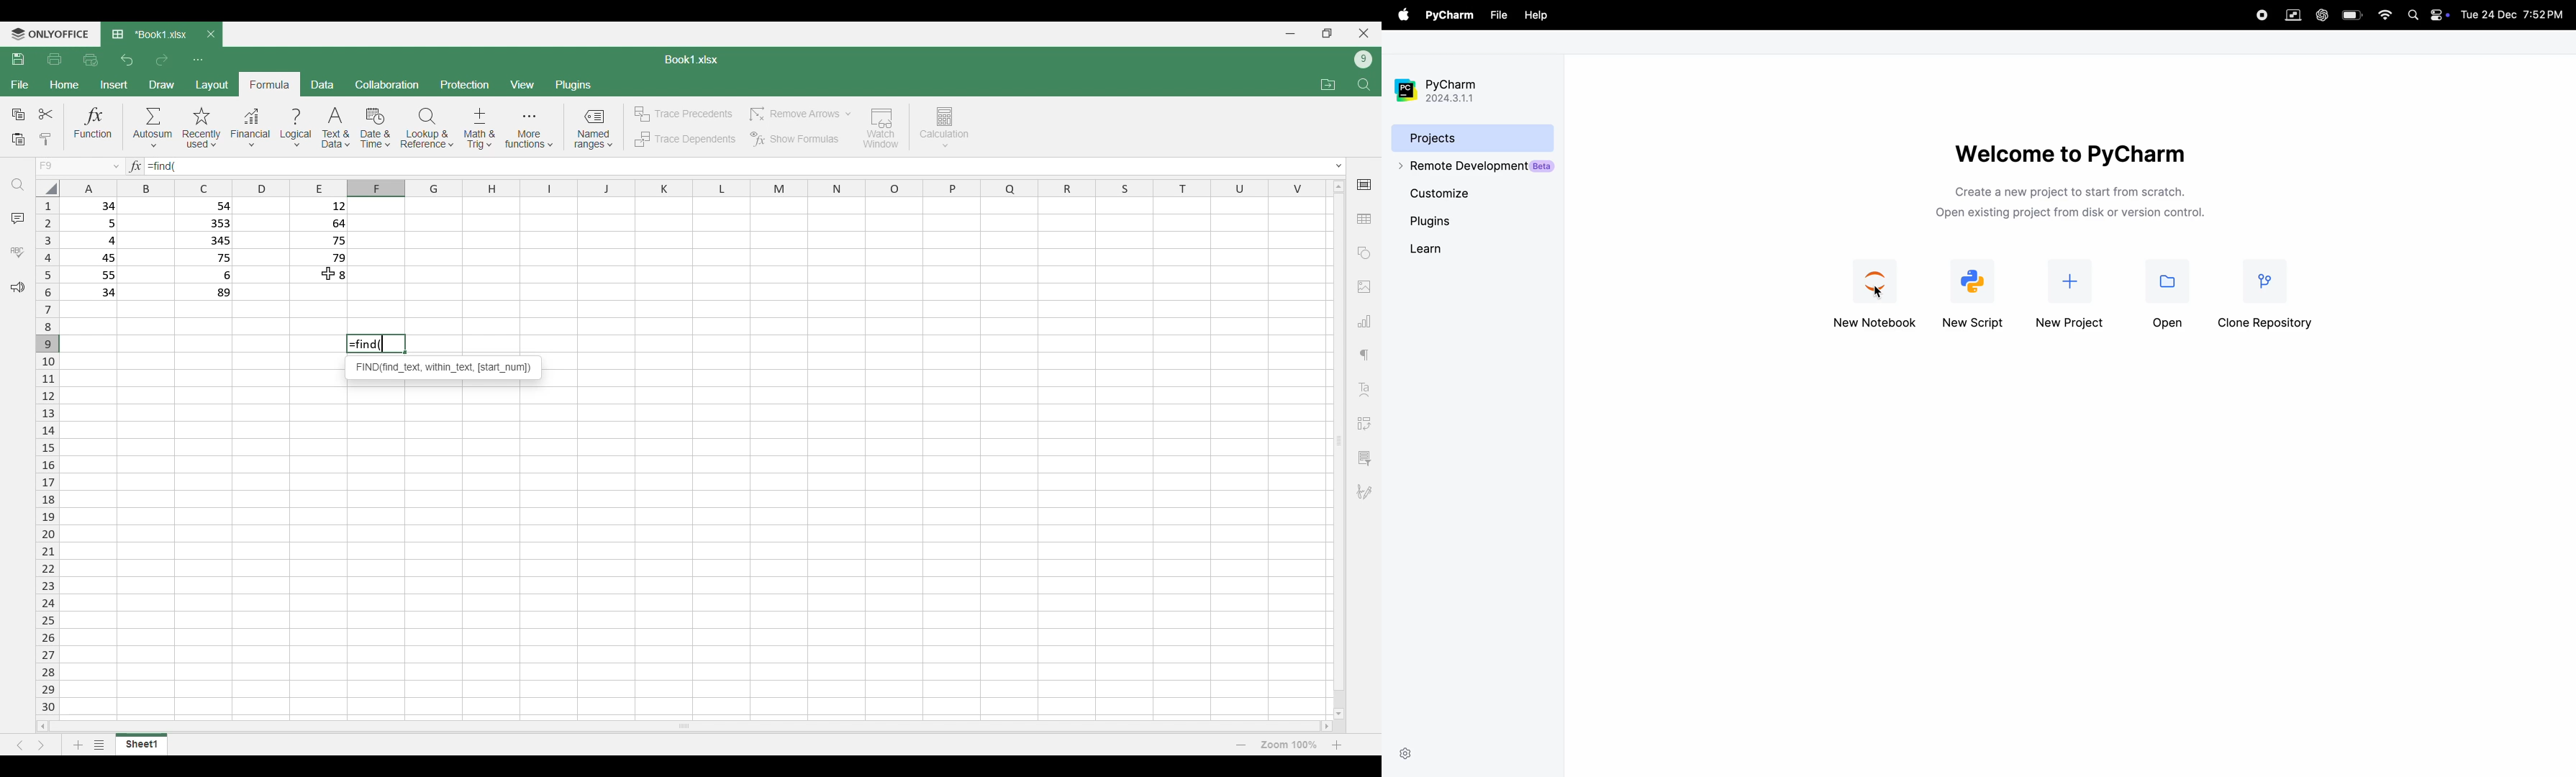 The height and width of the screenshot is (784, 2576). I want to click on Trace dependents, so click(684, 140).